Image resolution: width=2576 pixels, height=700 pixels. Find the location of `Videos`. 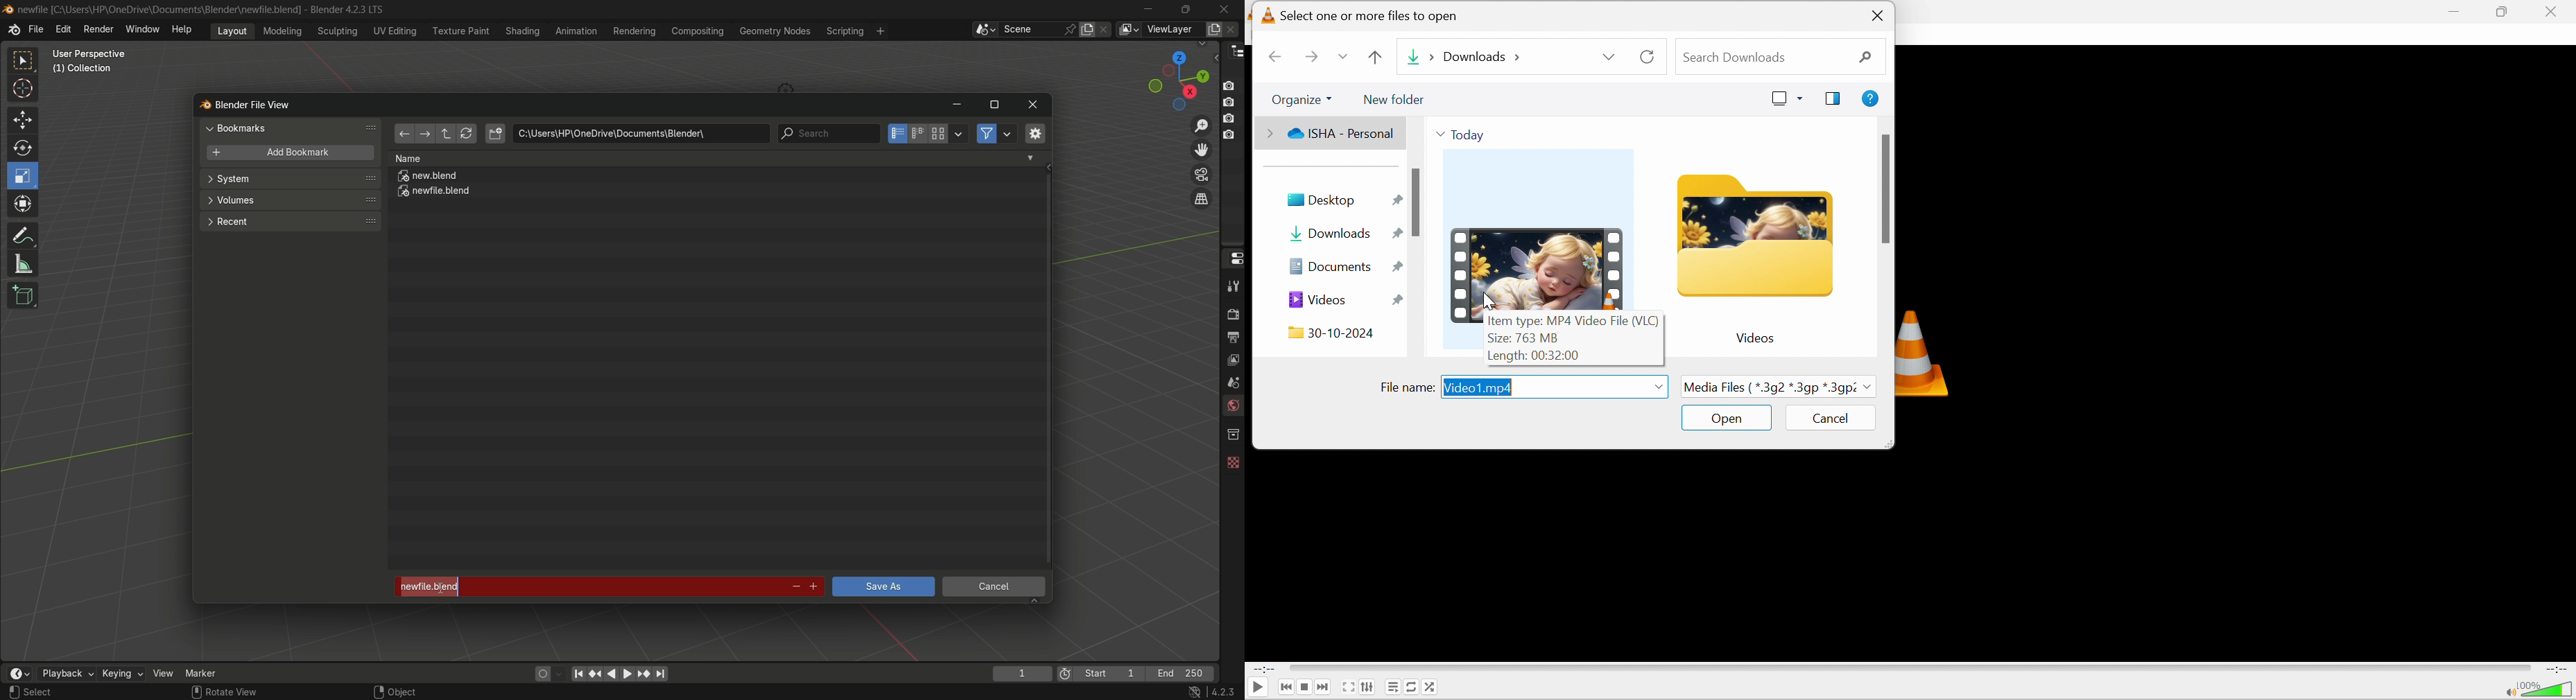

Videos is located at coordinates (1317, 301).